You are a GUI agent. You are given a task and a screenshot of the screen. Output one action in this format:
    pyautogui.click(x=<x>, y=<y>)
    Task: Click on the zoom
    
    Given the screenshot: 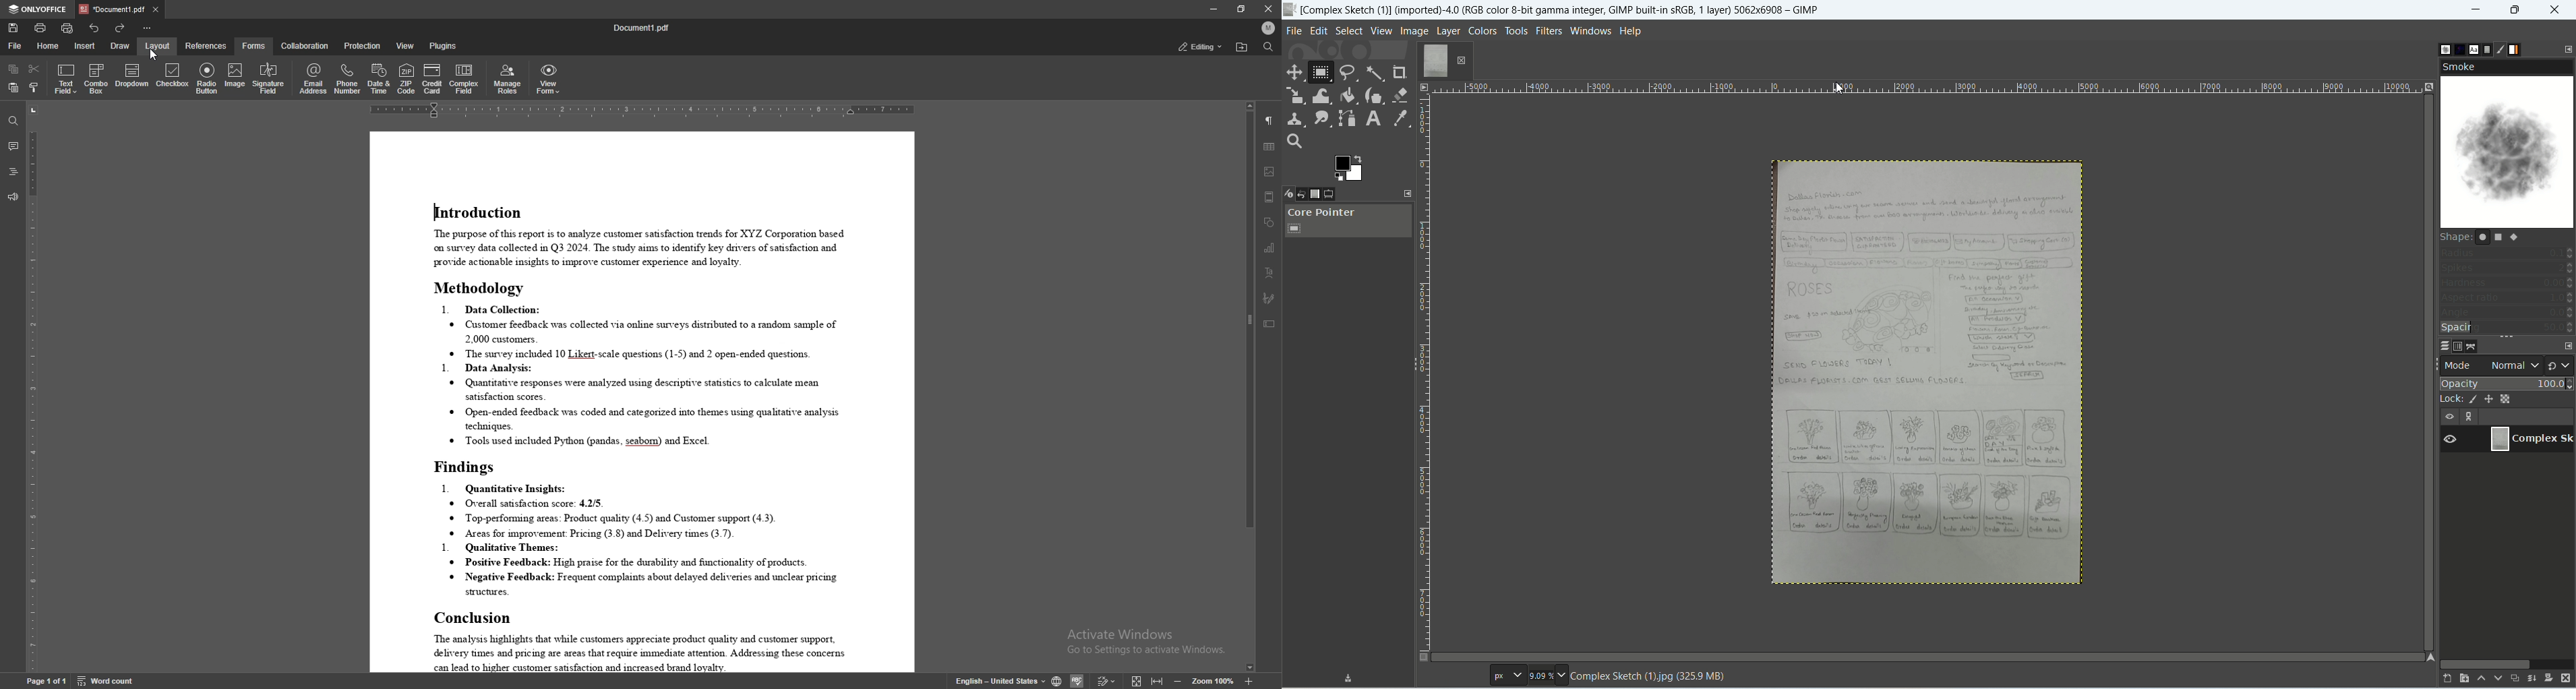 What is the action you would take?
    pyautogui.click(x=1214, y=680)
    